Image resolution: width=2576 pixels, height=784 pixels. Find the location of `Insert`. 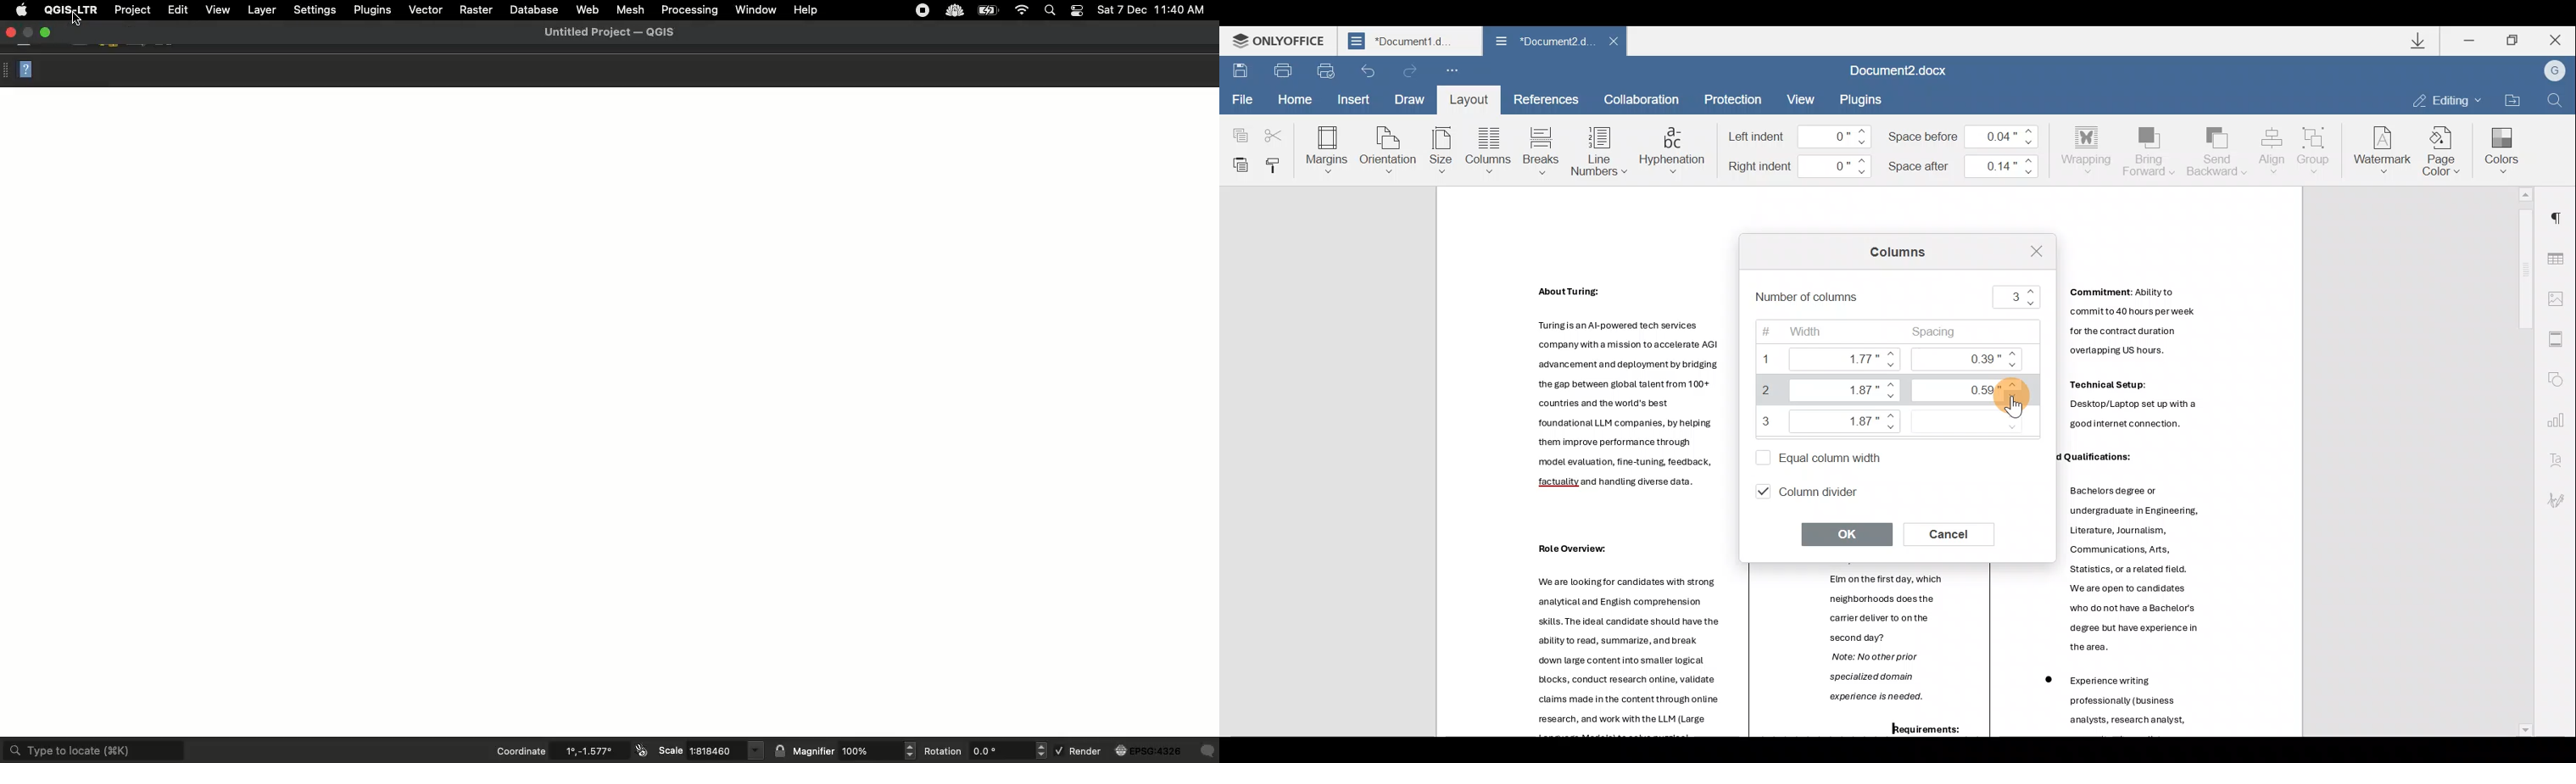

Insert is located at coordinates (1351, 100).